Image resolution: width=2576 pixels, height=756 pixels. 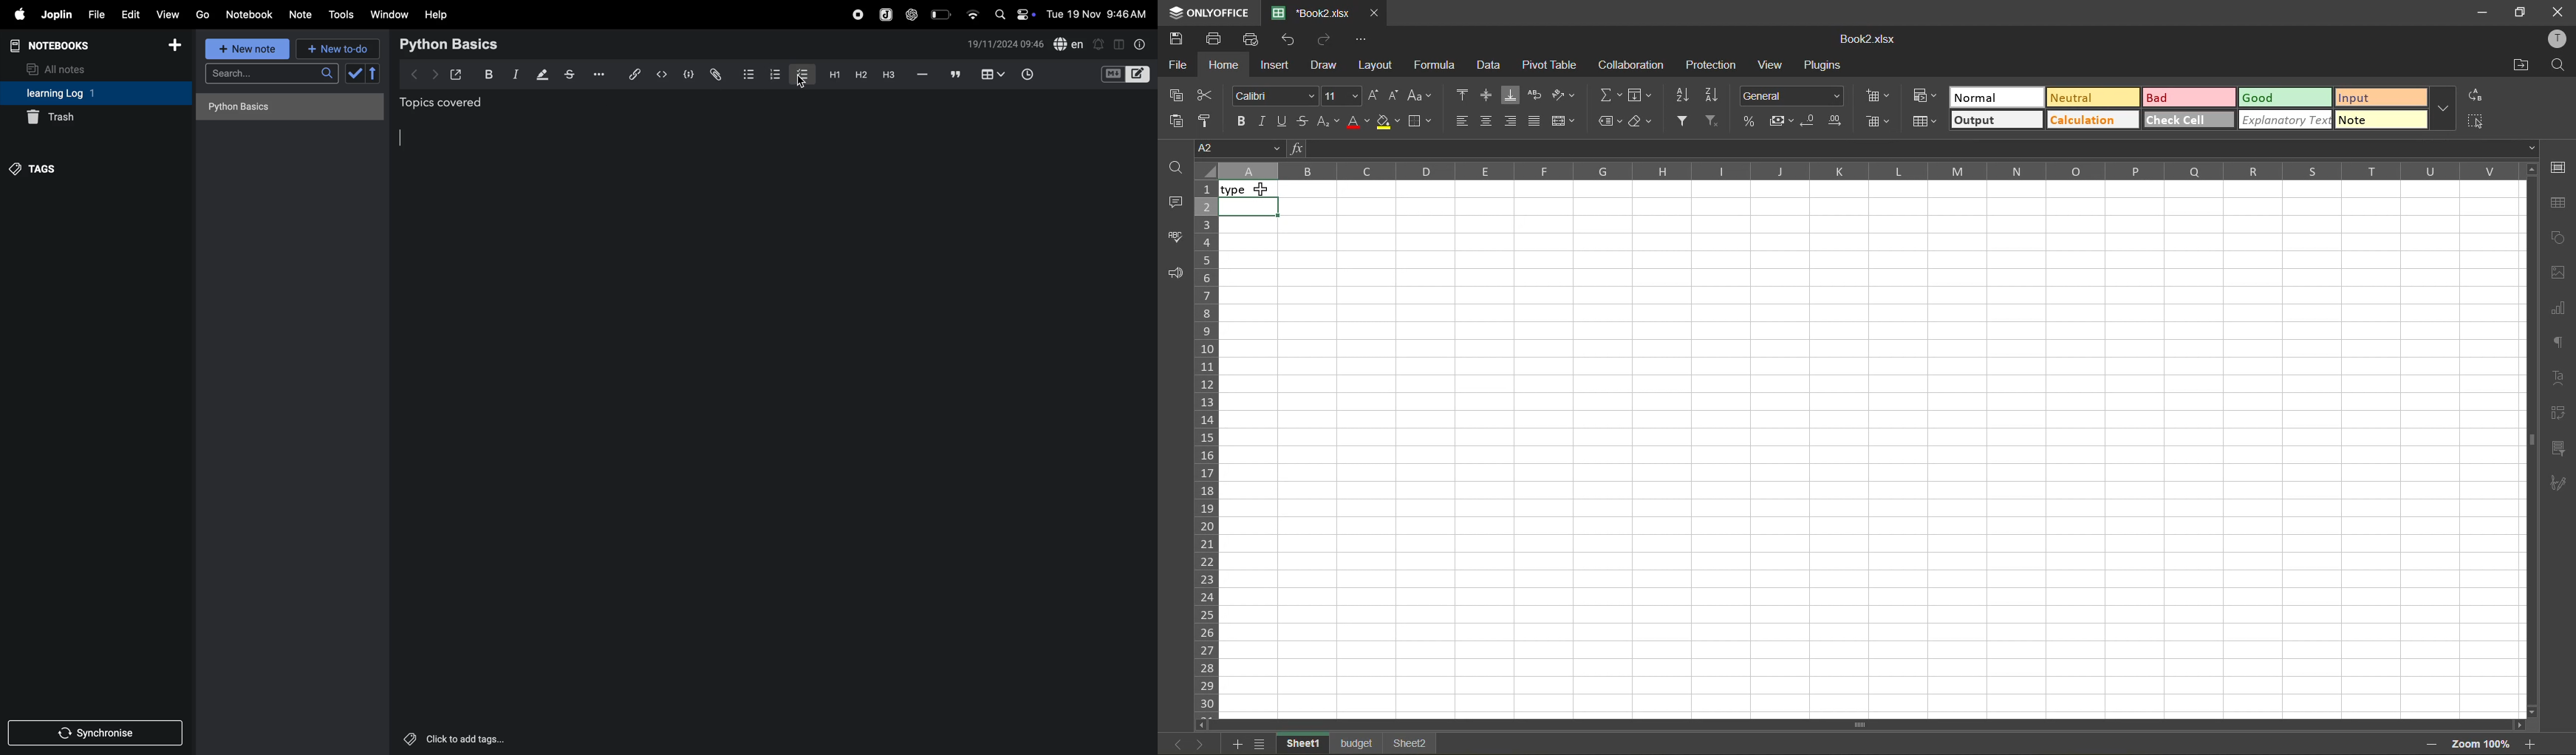 What do you see at coordinates (437, 14) in the screenshot?
I see `help` at bounding box center [437, 14].